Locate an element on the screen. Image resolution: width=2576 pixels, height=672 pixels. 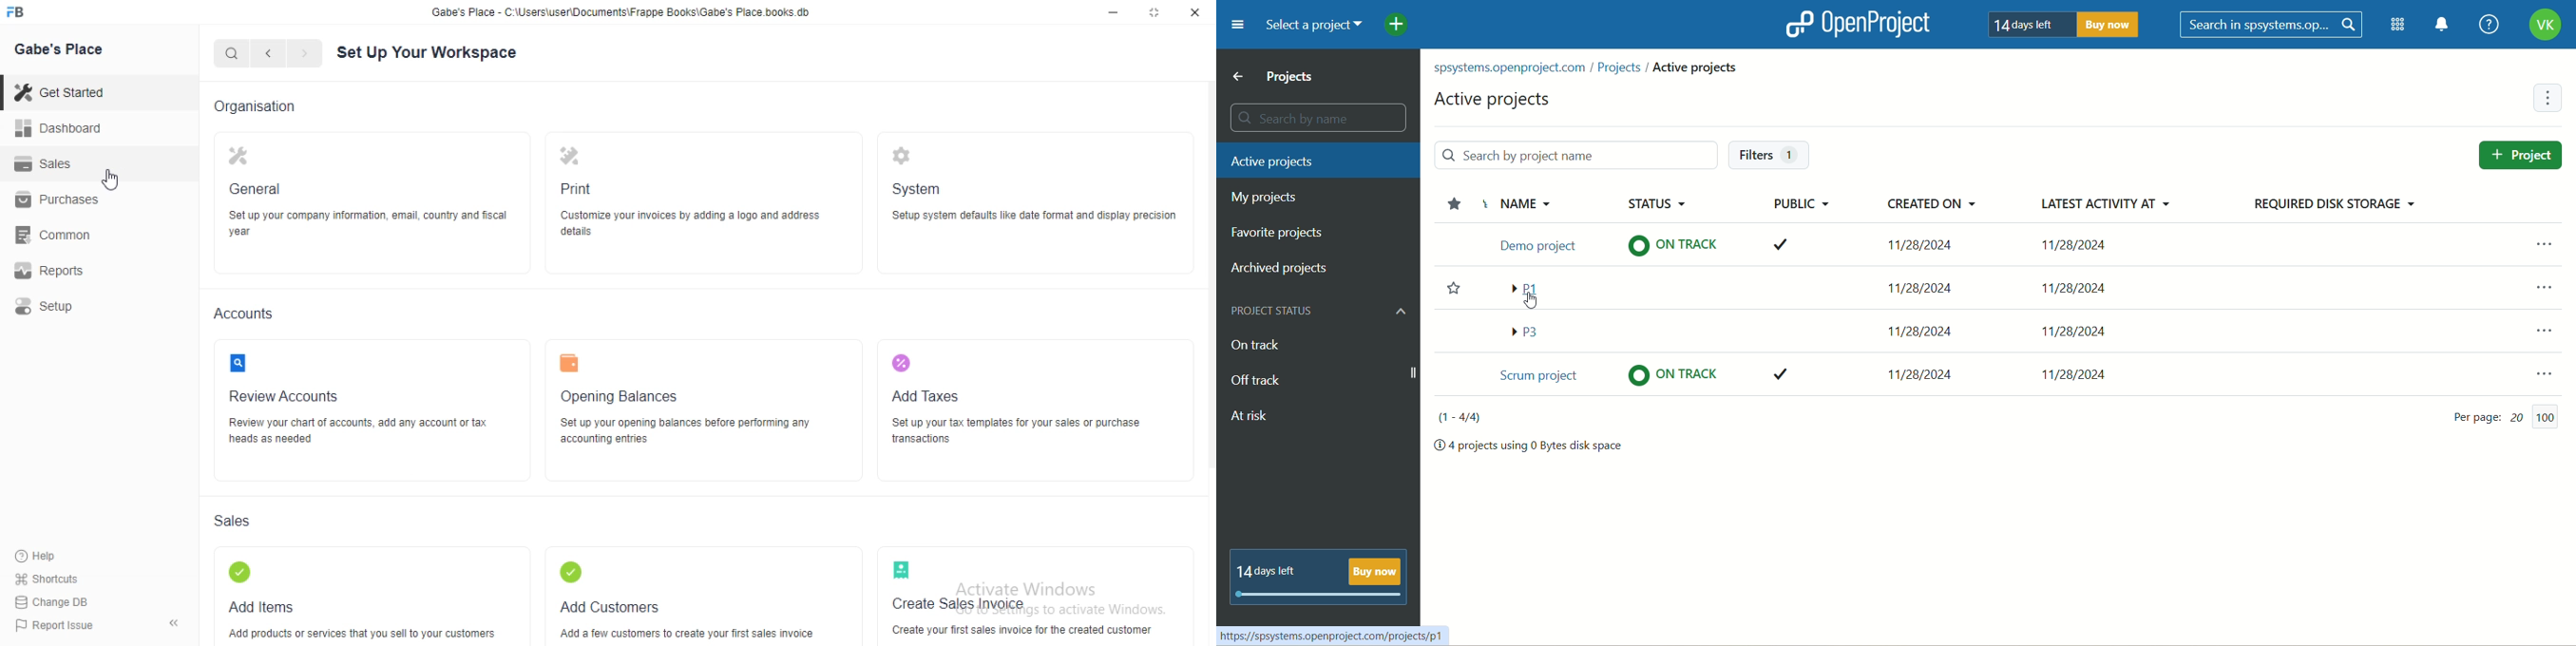
Reports is located at coordinates (49, 269).